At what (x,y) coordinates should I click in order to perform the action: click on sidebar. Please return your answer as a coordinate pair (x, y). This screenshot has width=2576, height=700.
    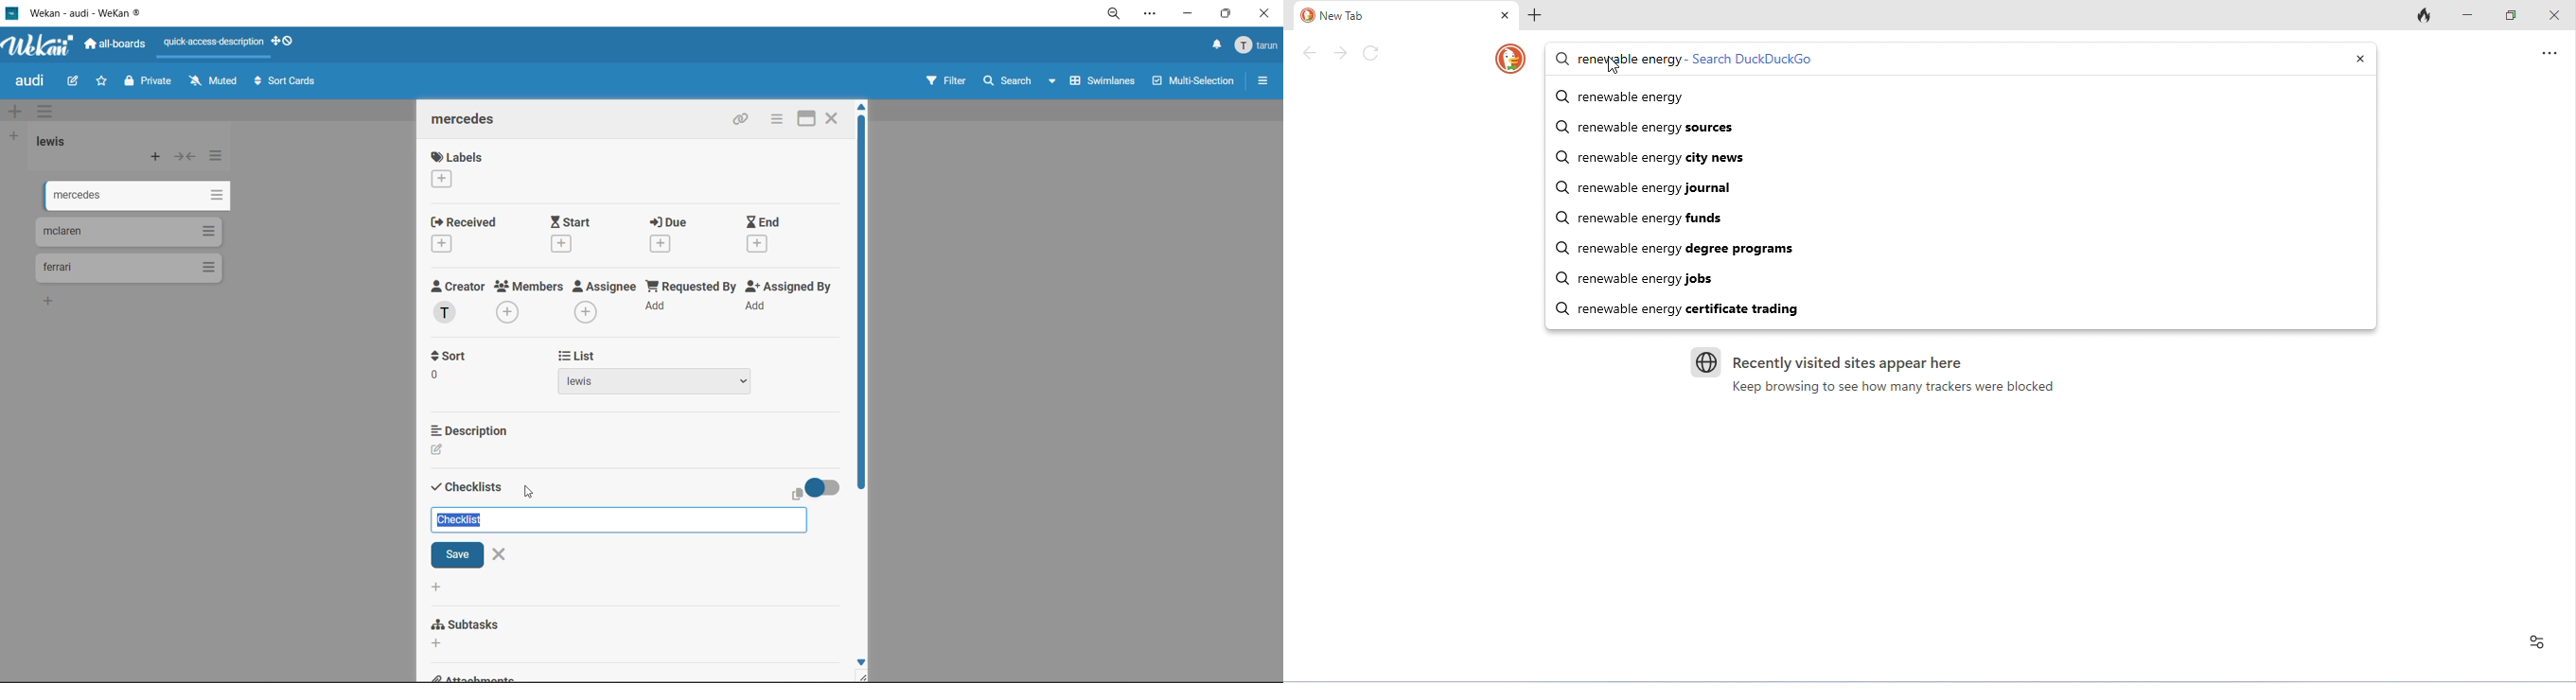
    Looking at the image, I should click on (1264, 81).